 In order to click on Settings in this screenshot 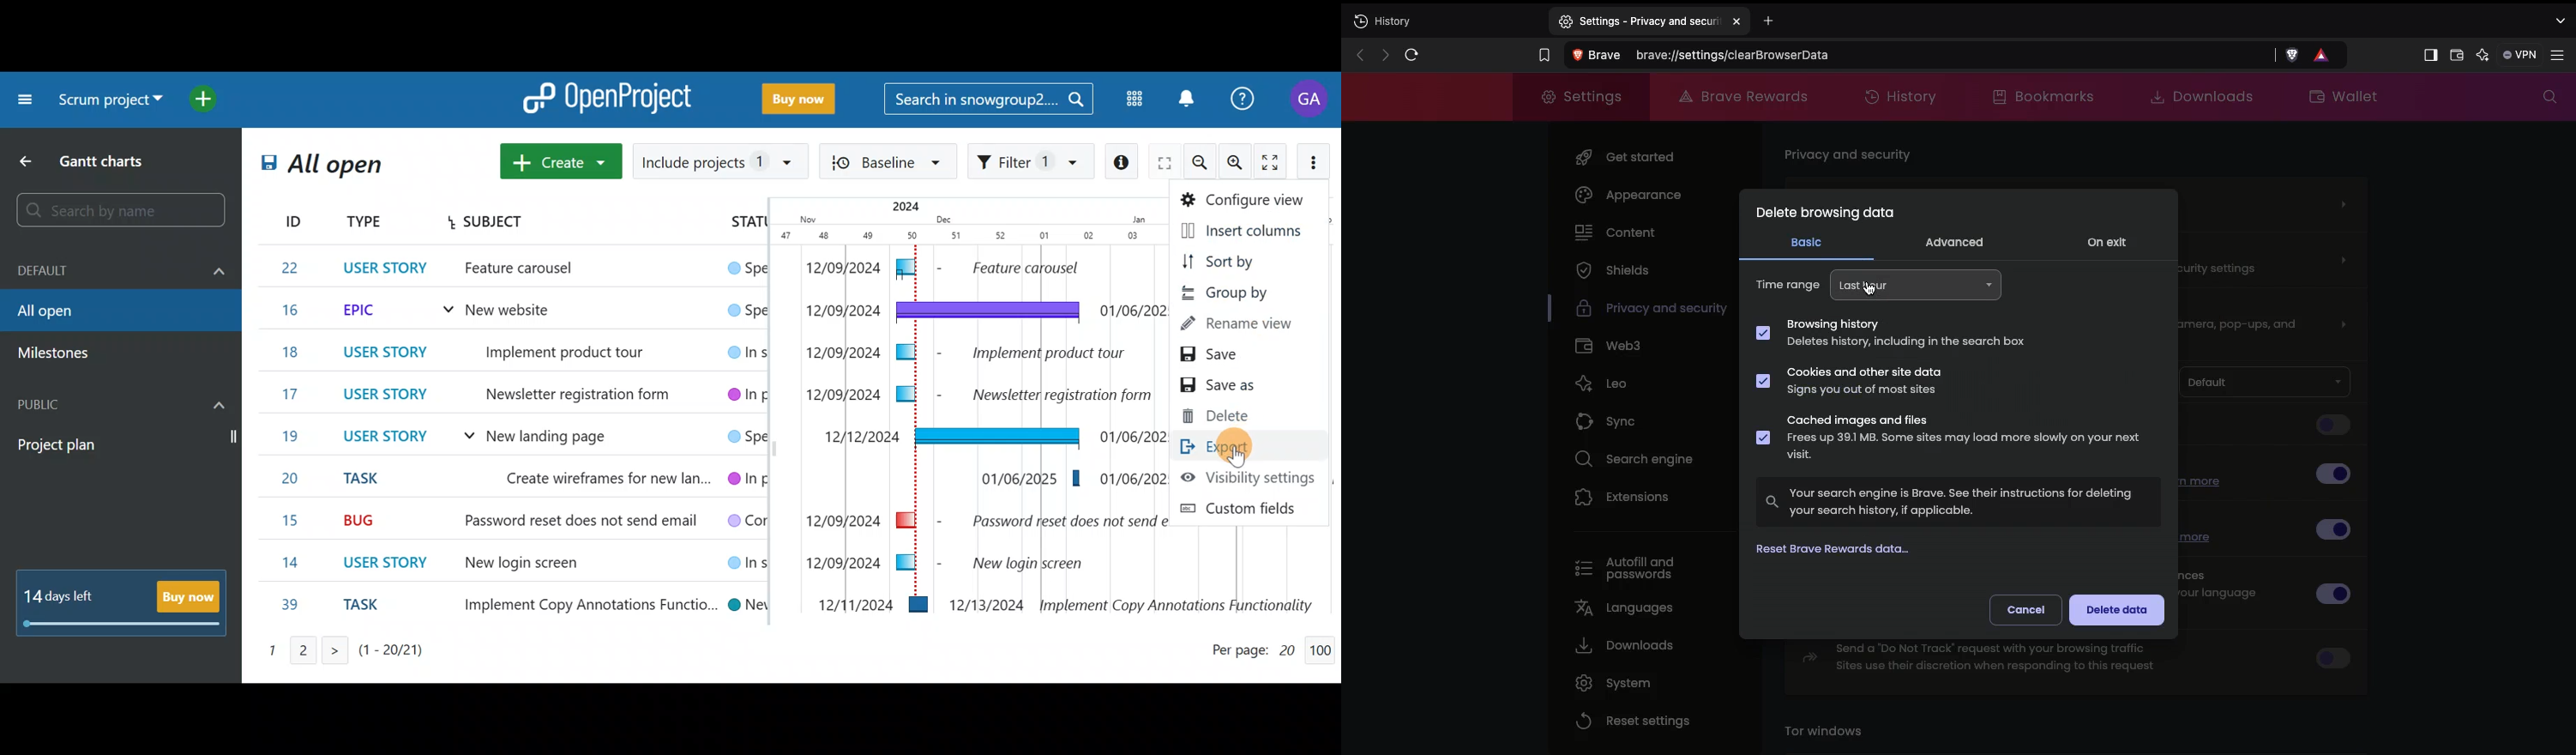, I will do `click(1583, 97)`.